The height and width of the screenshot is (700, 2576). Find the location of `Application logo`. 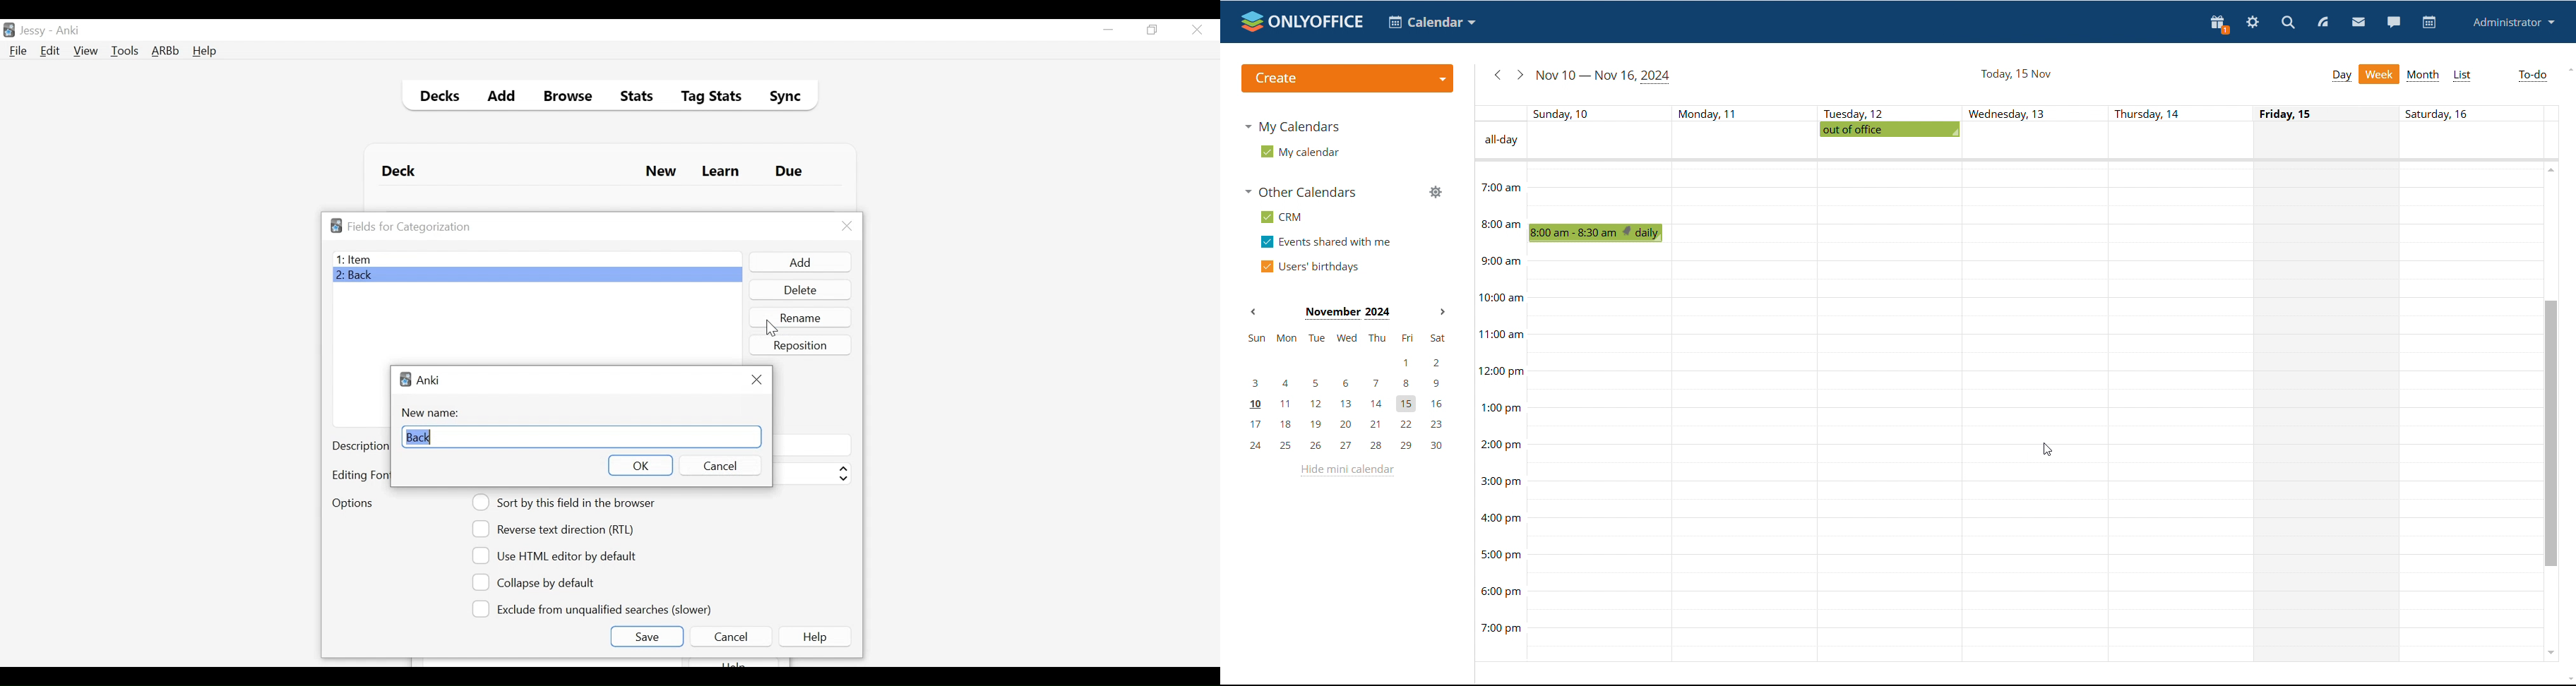

Application logo is located at coordinates (336, 225).